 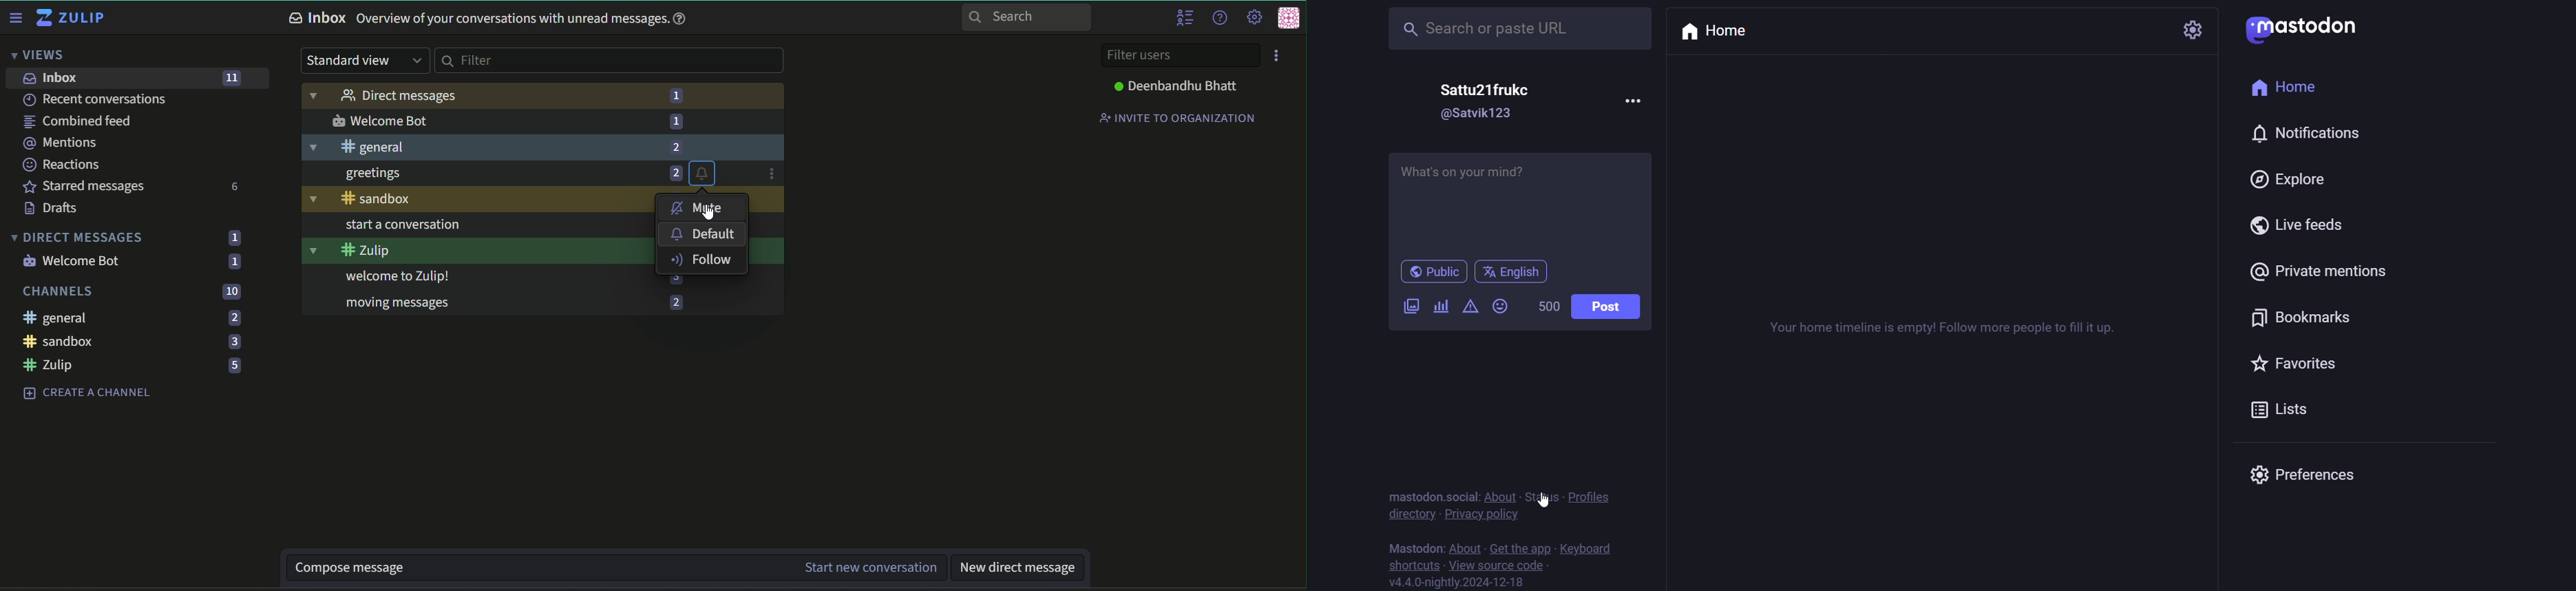 What do you see at coordinates (77, 237) in the screenshot?
I see `Direct Messages` at bounding box center [77, 237].